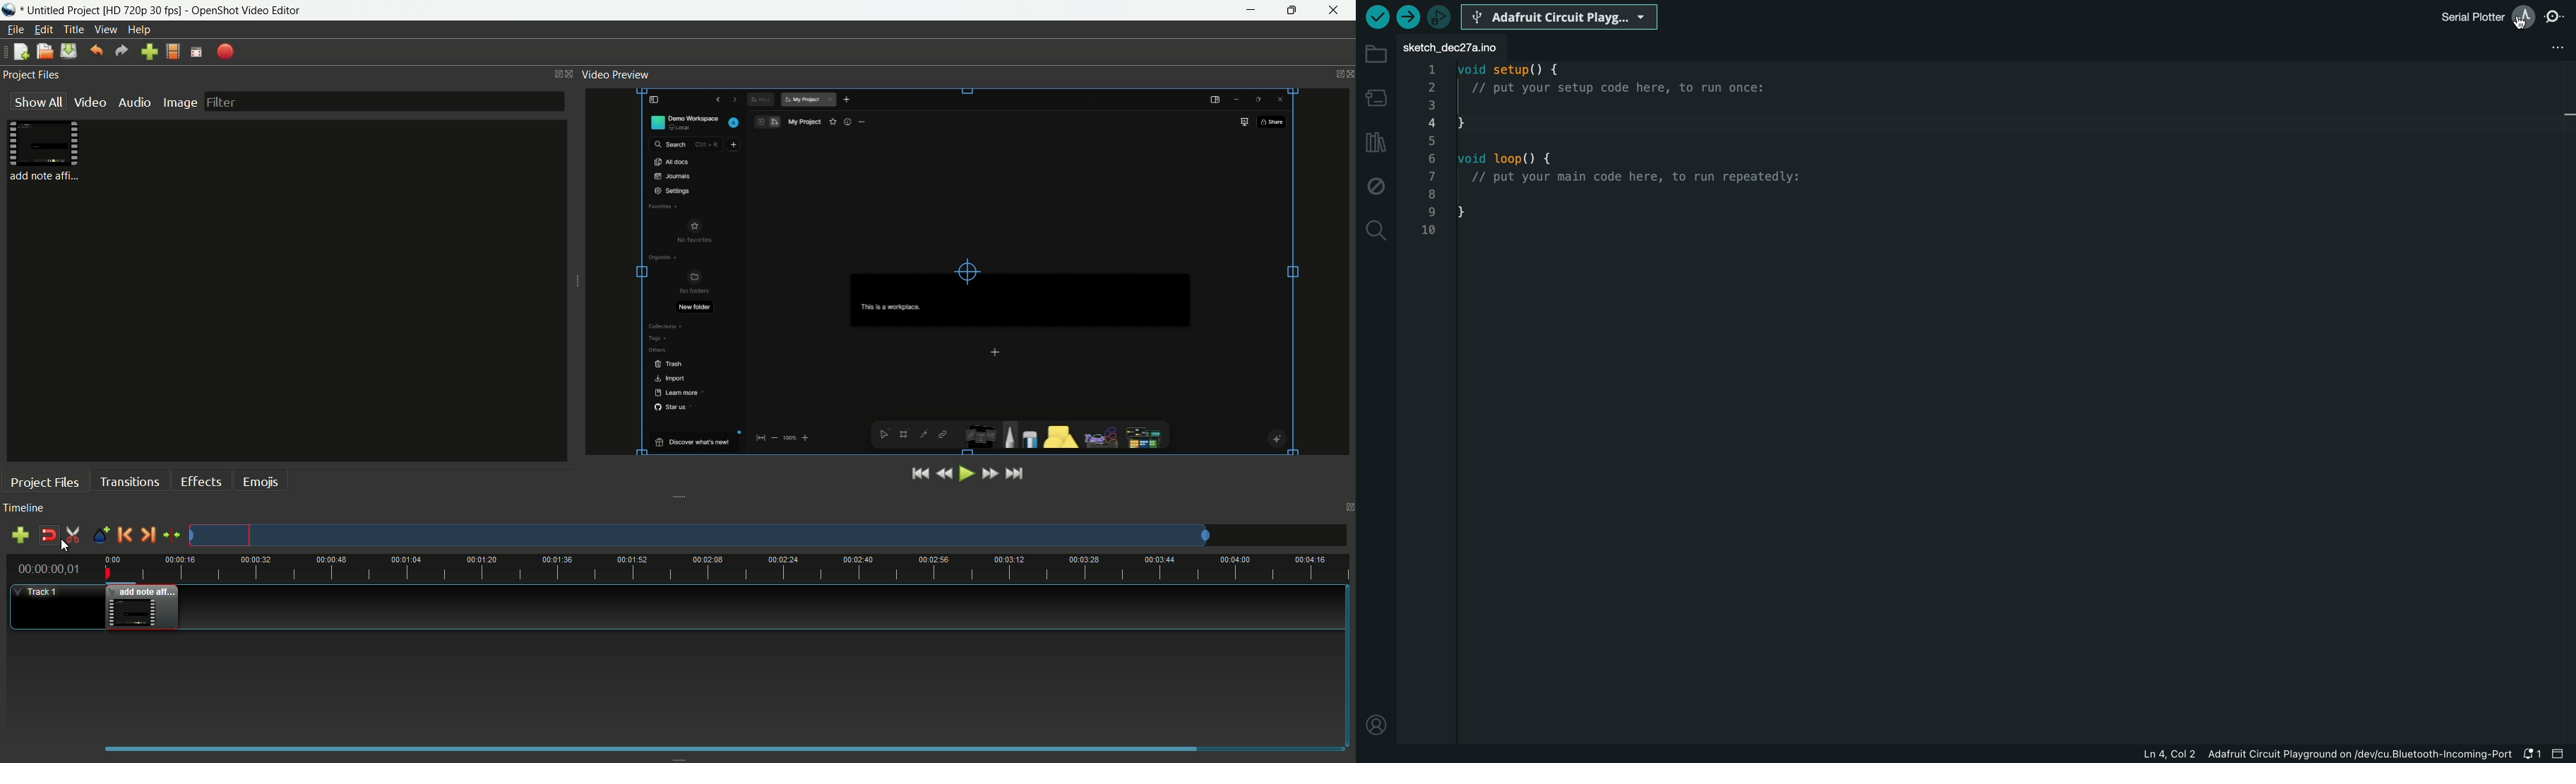 This screenshot has width=2576, height=784. I want to click on close app, so click(1337, 11).